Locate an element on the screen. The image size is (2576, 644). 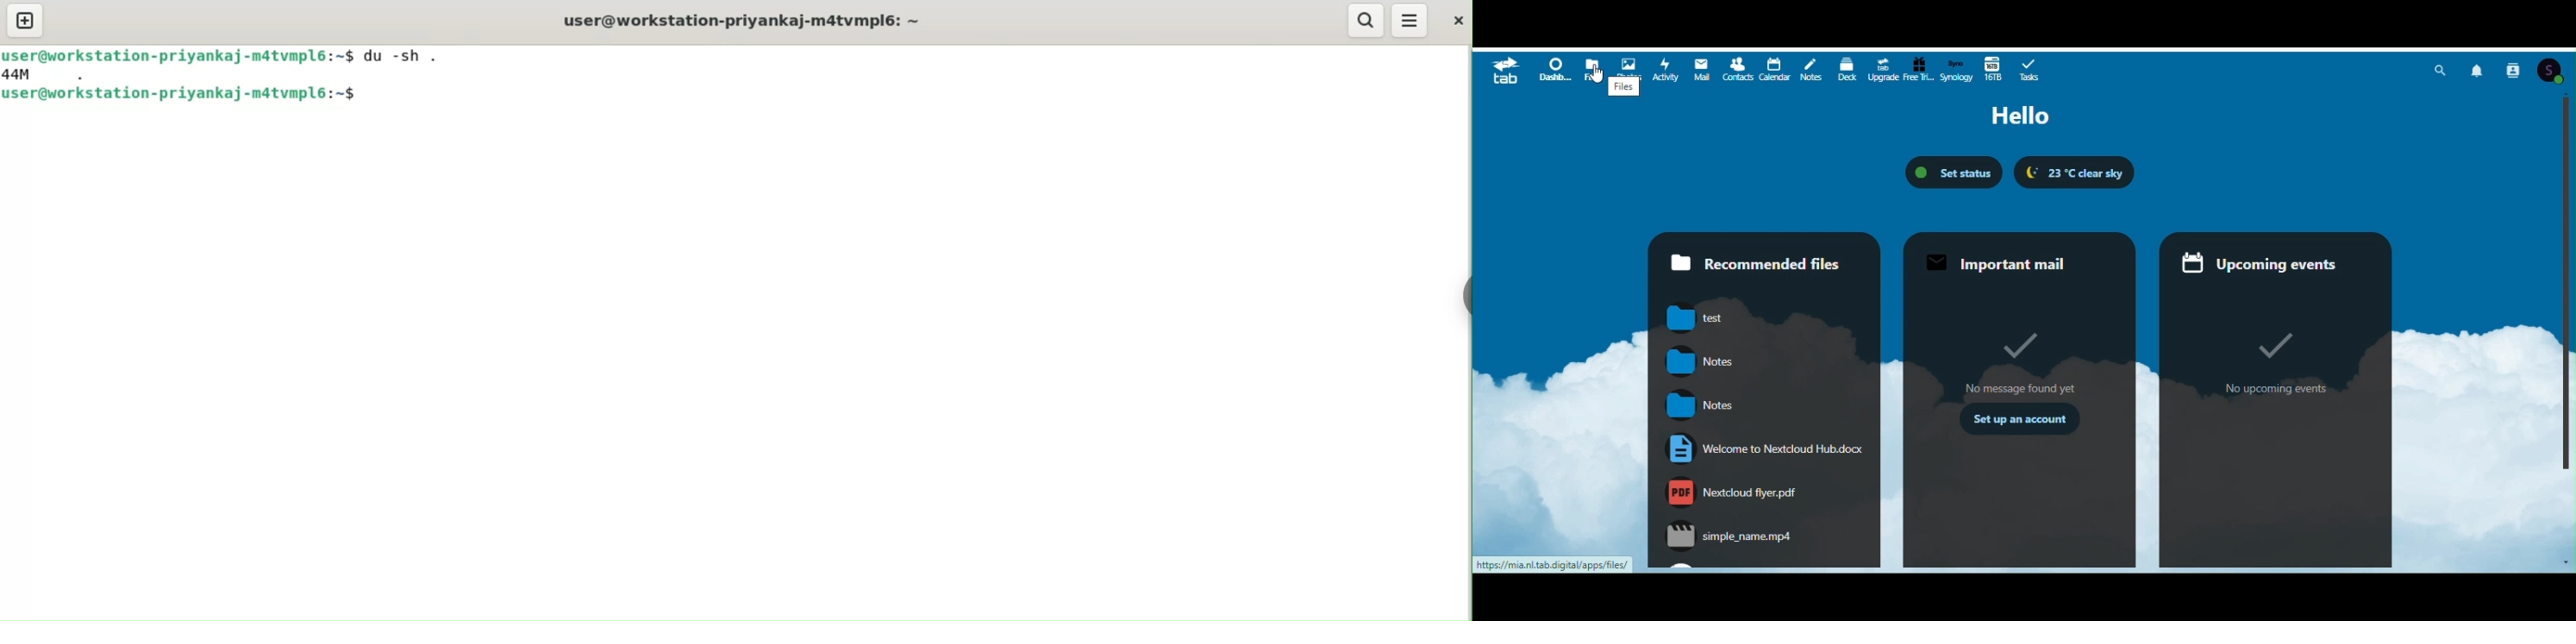
notes is located at coordinates (1698, 406).